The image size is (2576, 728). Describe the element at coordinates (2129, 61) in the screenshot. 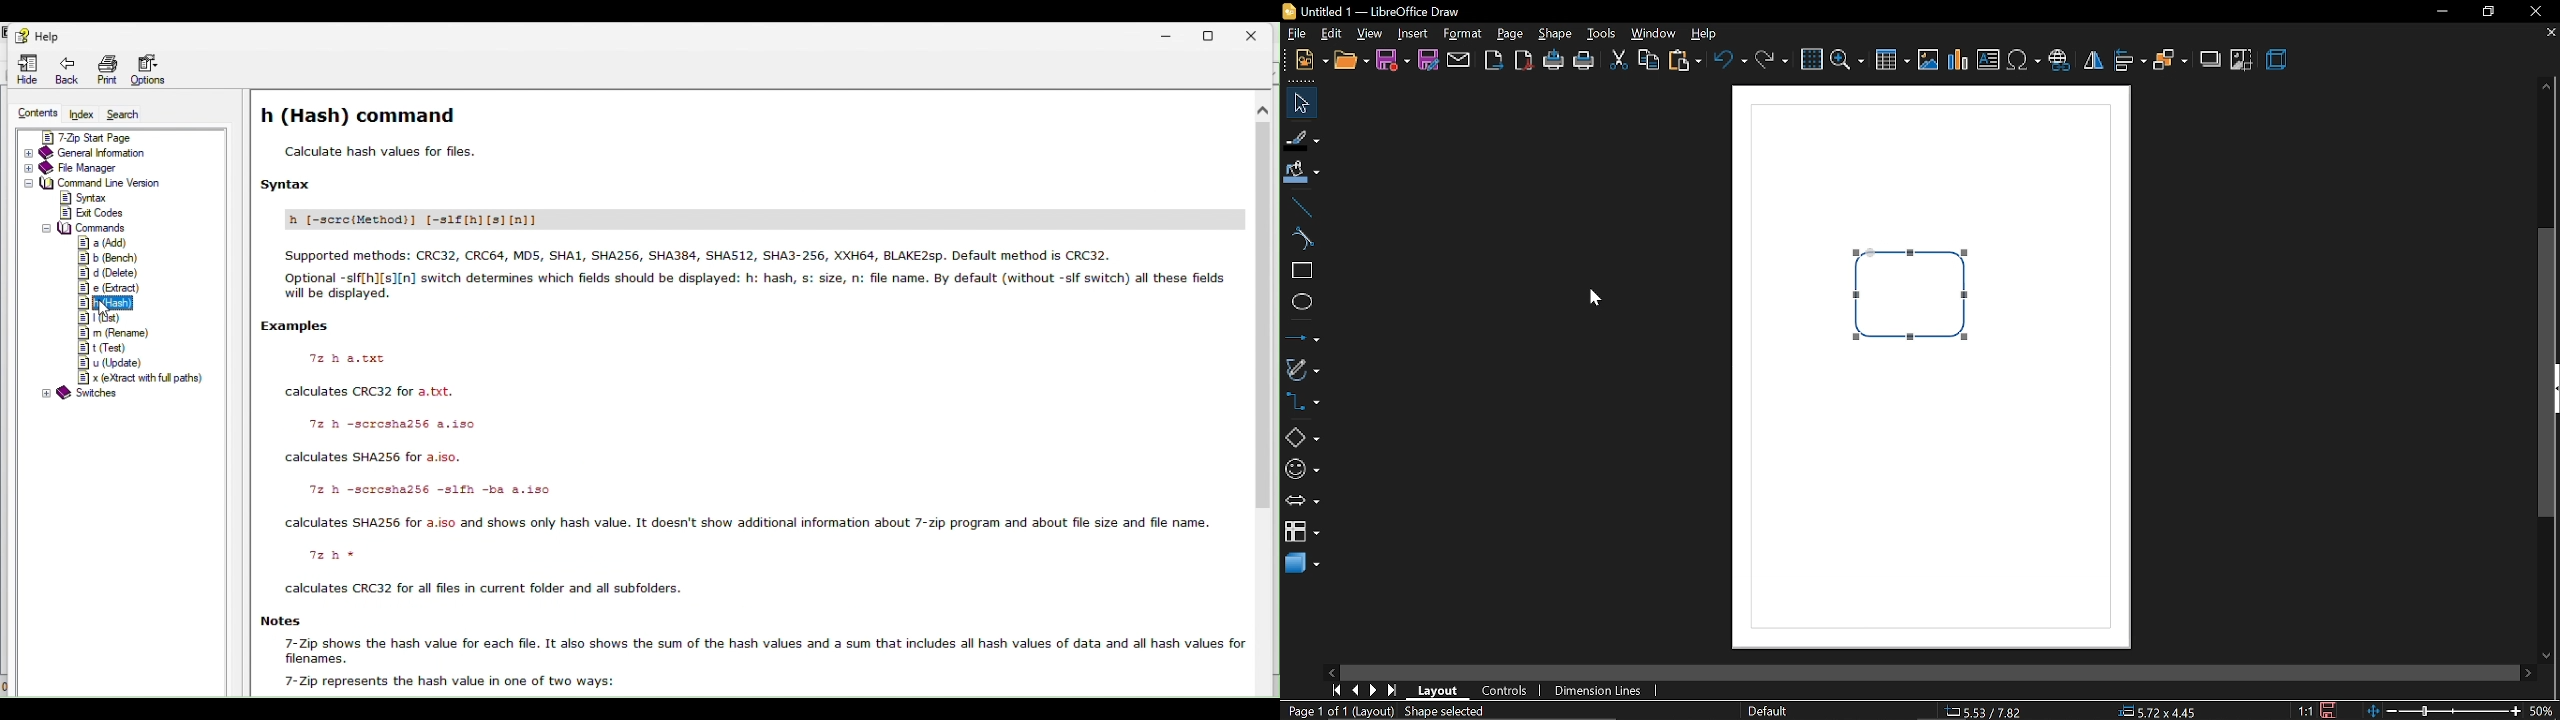

I see `align` at that location.